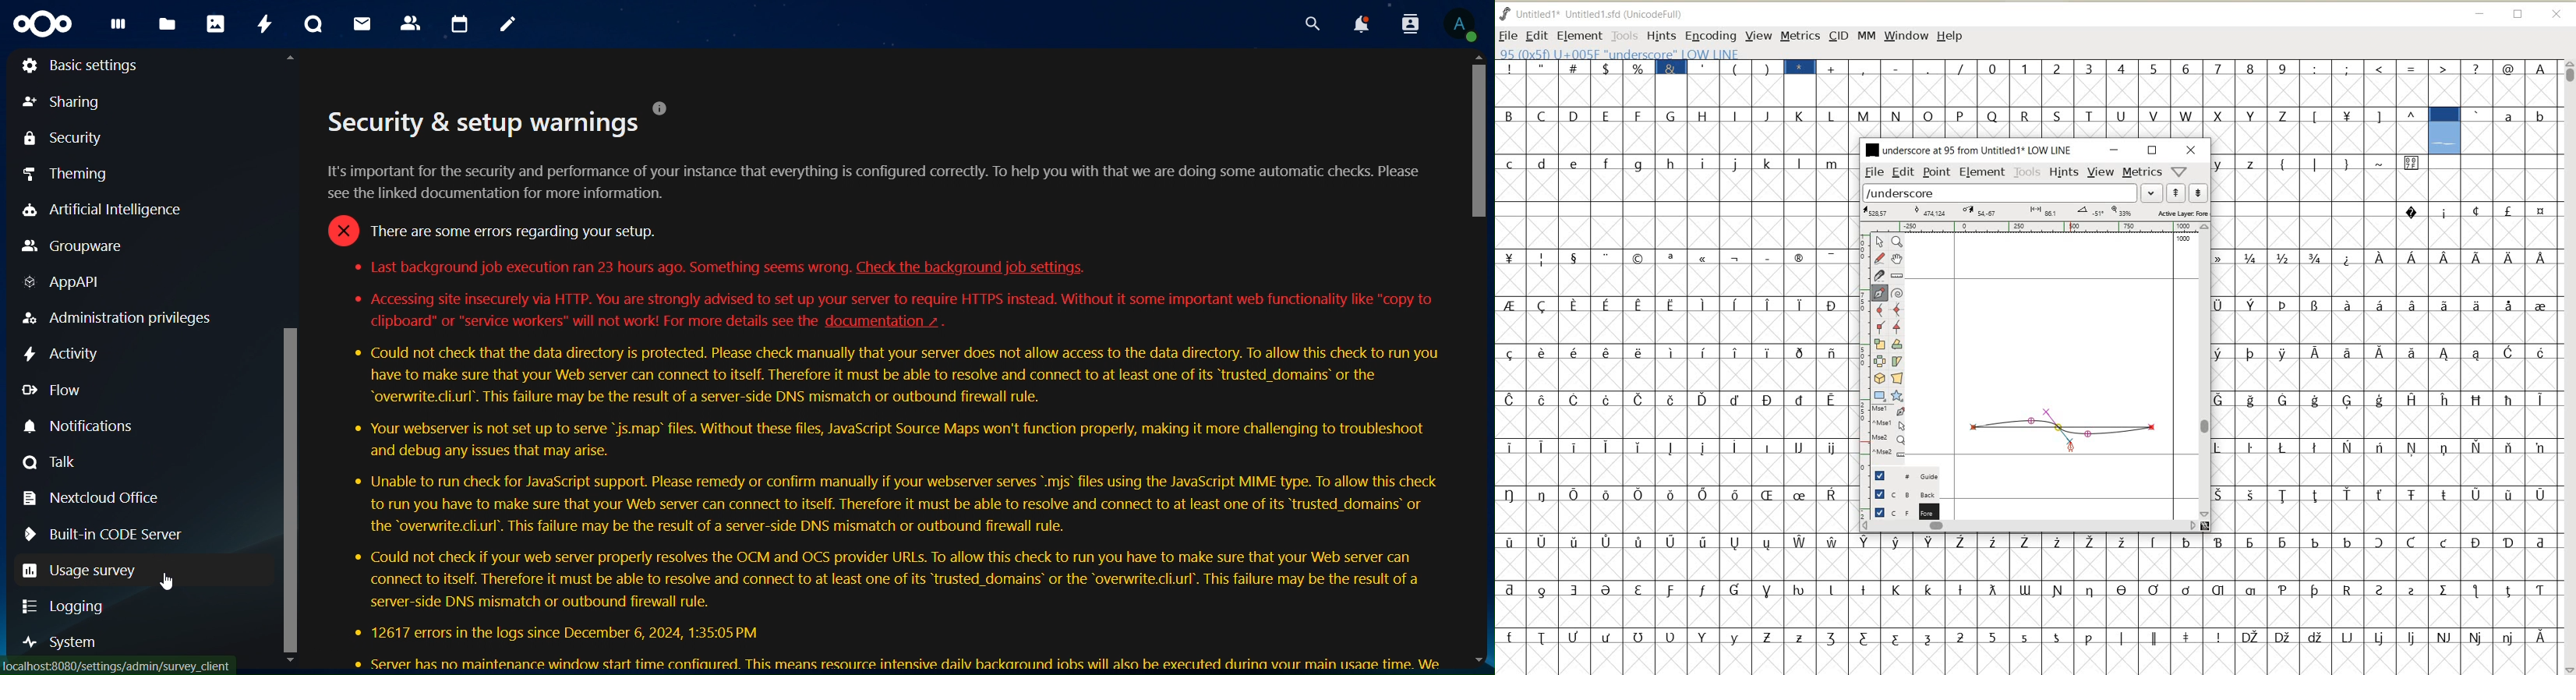 The width and height of the screenshot is (2576, 700). What do you see at coordinates (2032, 227) in the screenshot?
I see `RULER` at bounding box center [2032, 227].